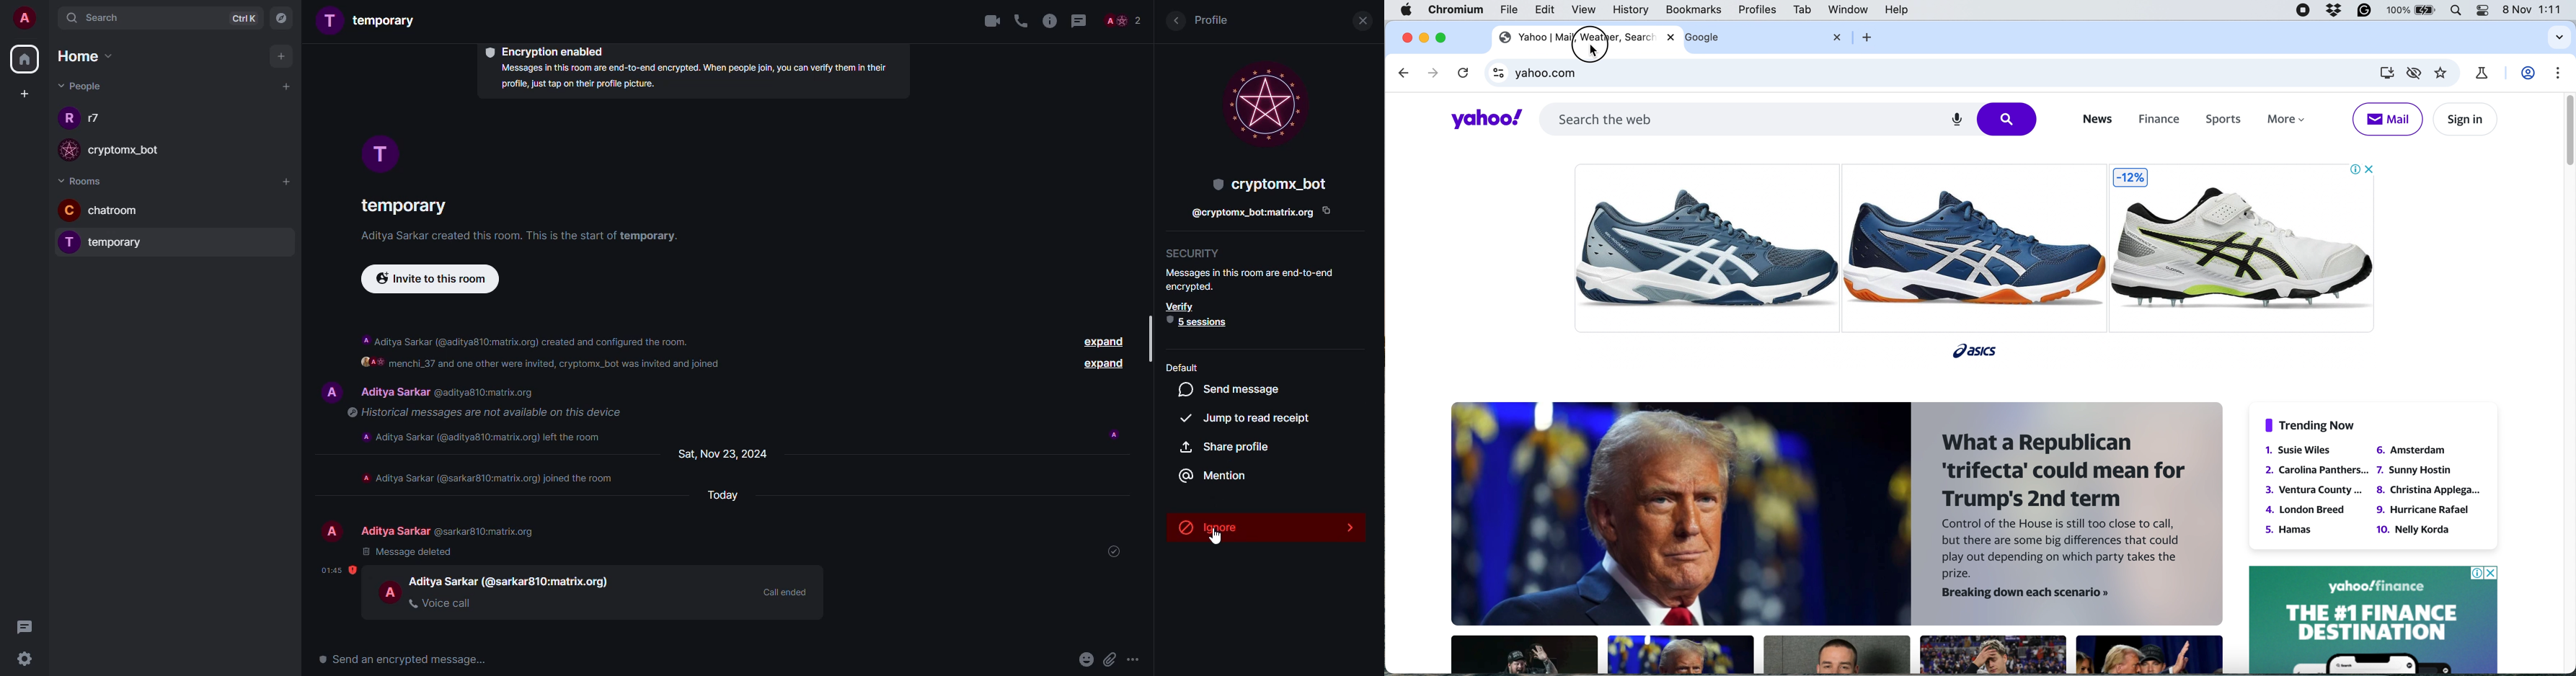 This screenshot has width=2576, height=700. Describe the element at coordinates (286, 86) in the screenshot. I see `start chat` at that location.